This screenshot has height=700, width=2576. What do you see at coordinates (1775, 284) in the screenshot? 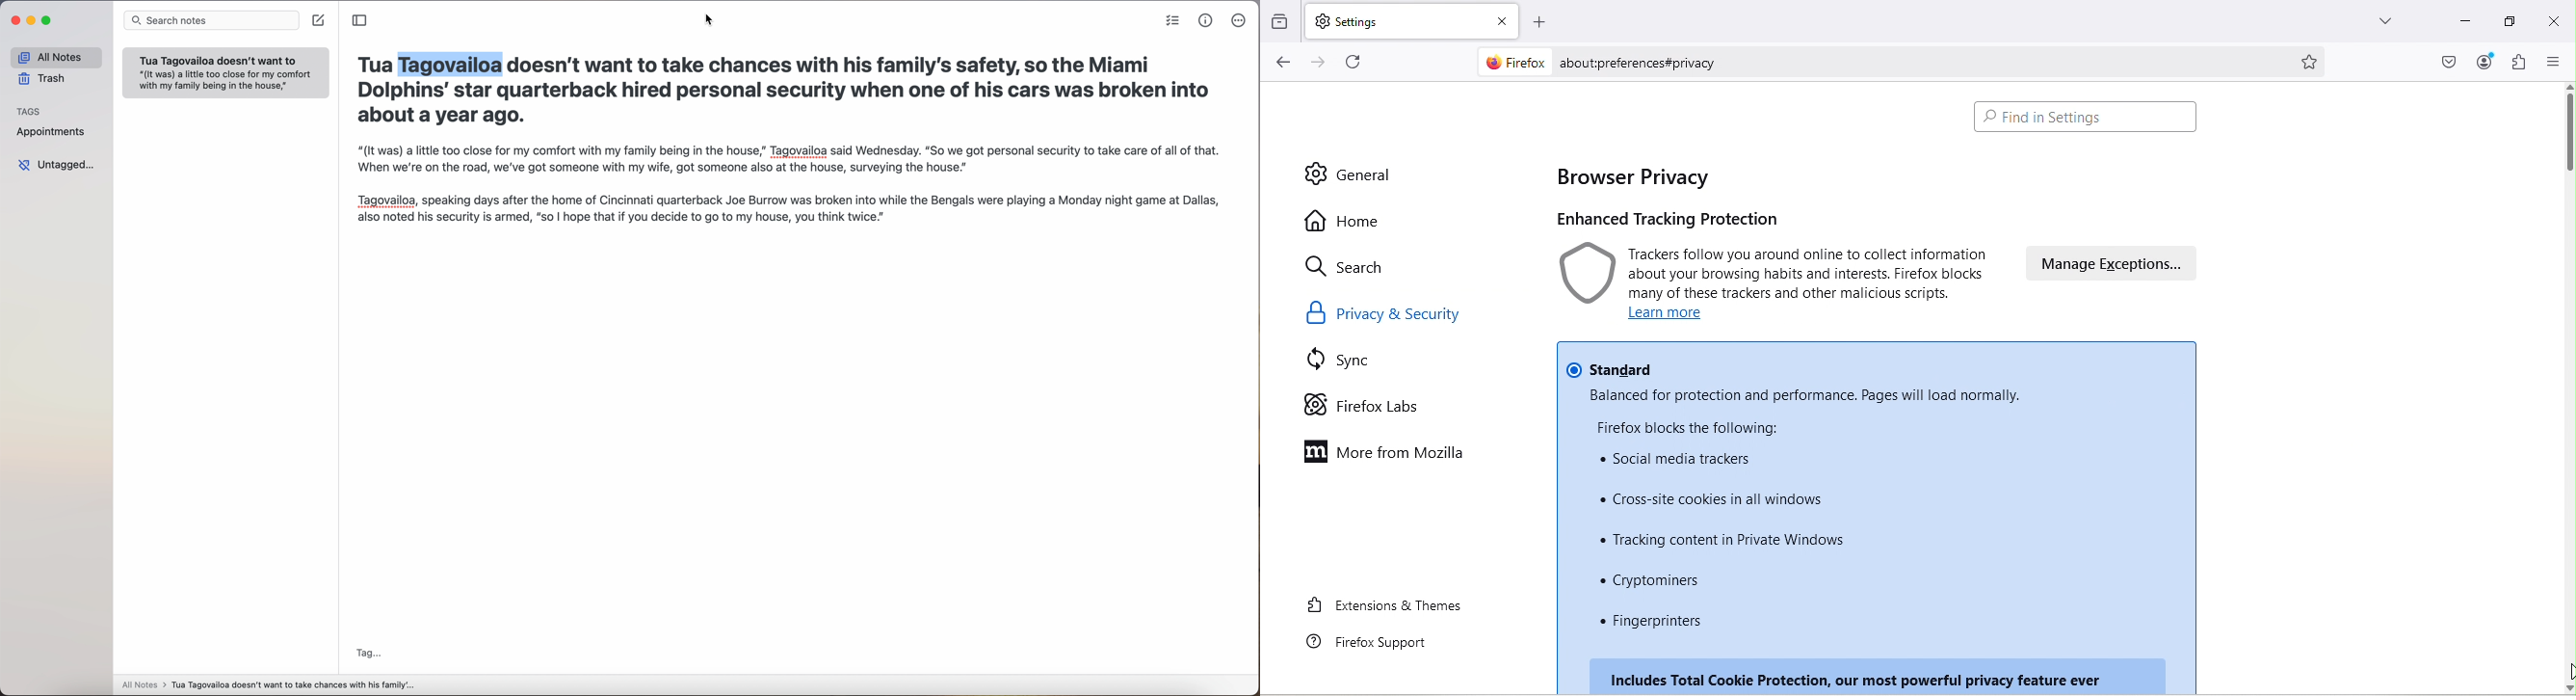
I see `| Trackers follow you around online to collect information
about your browsing habits and interests. Firefox blocks
many of these trackers and other malicious scripts.
Learn more` at bounding box center [1775, 284].